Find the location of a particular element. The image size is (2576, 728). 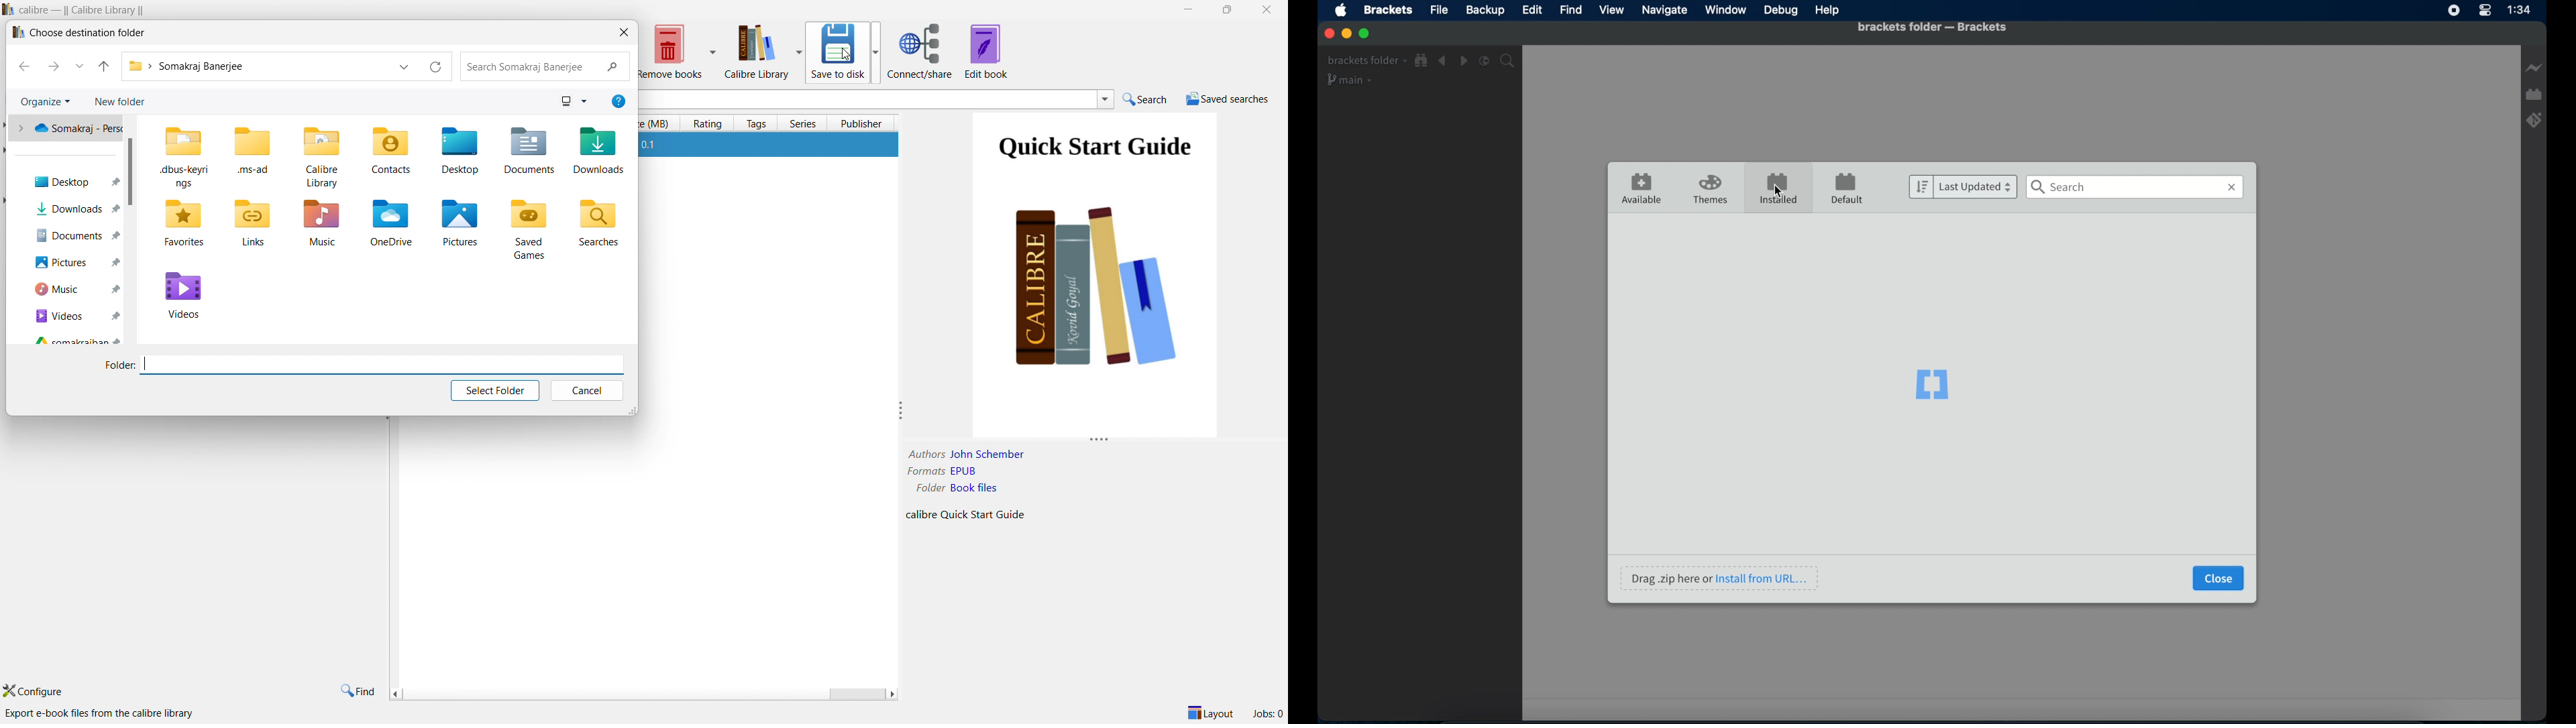

Videos is located at coordinates (74, 314).